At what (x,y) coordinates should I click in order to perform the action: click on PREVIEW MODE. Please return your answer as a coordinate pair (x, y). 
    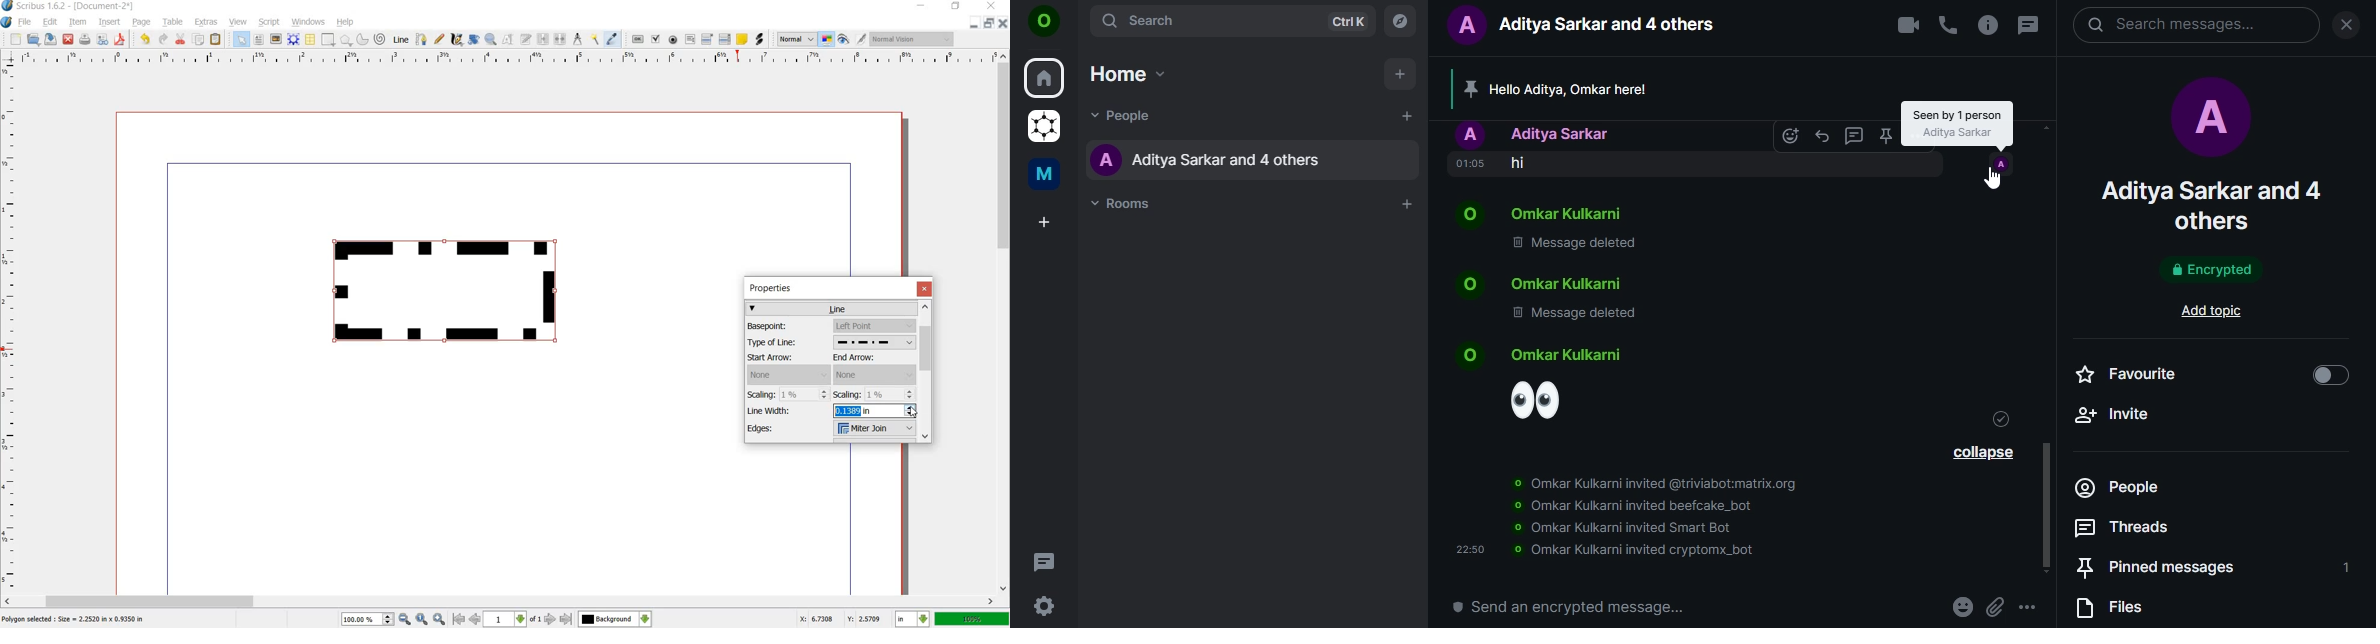
    Looking at the image, I should click on (845, 40).